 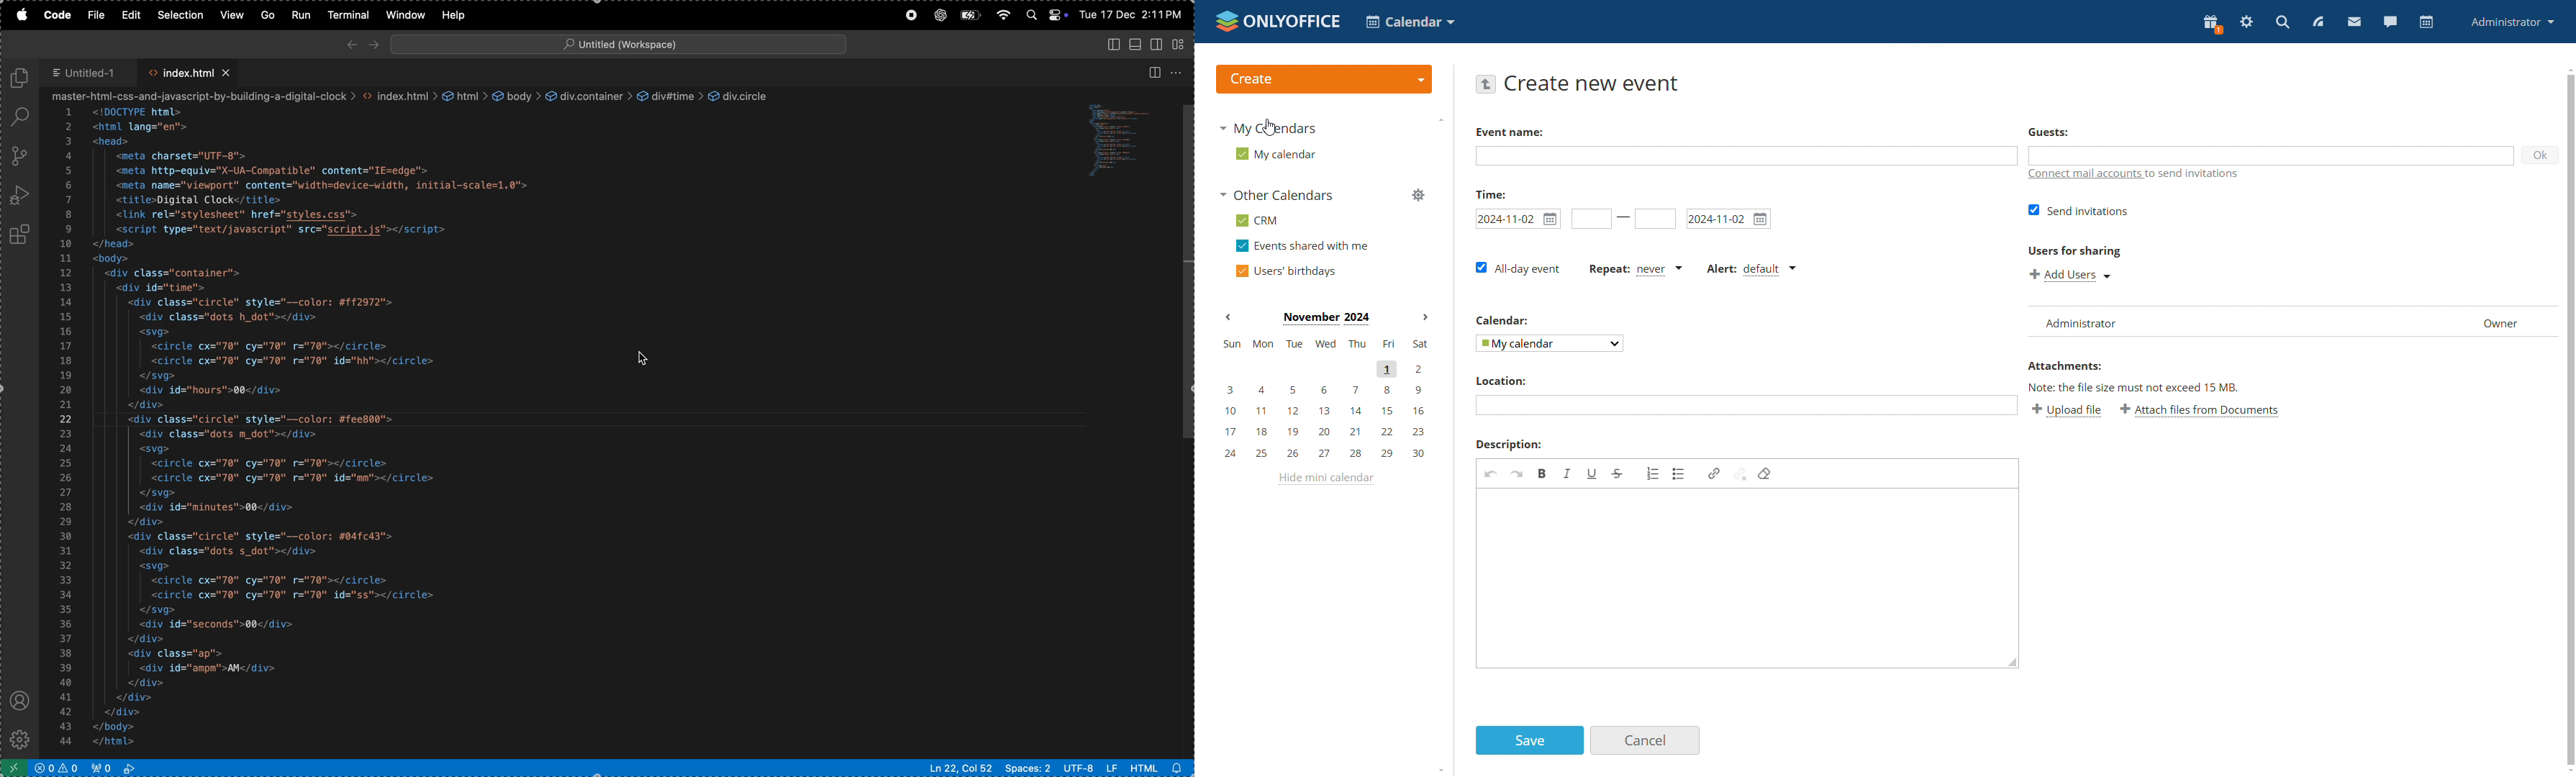 What do you see at coordinates (1002, 12) in the screenshot?
I see `wifi` at bounding box center [1002, 12].